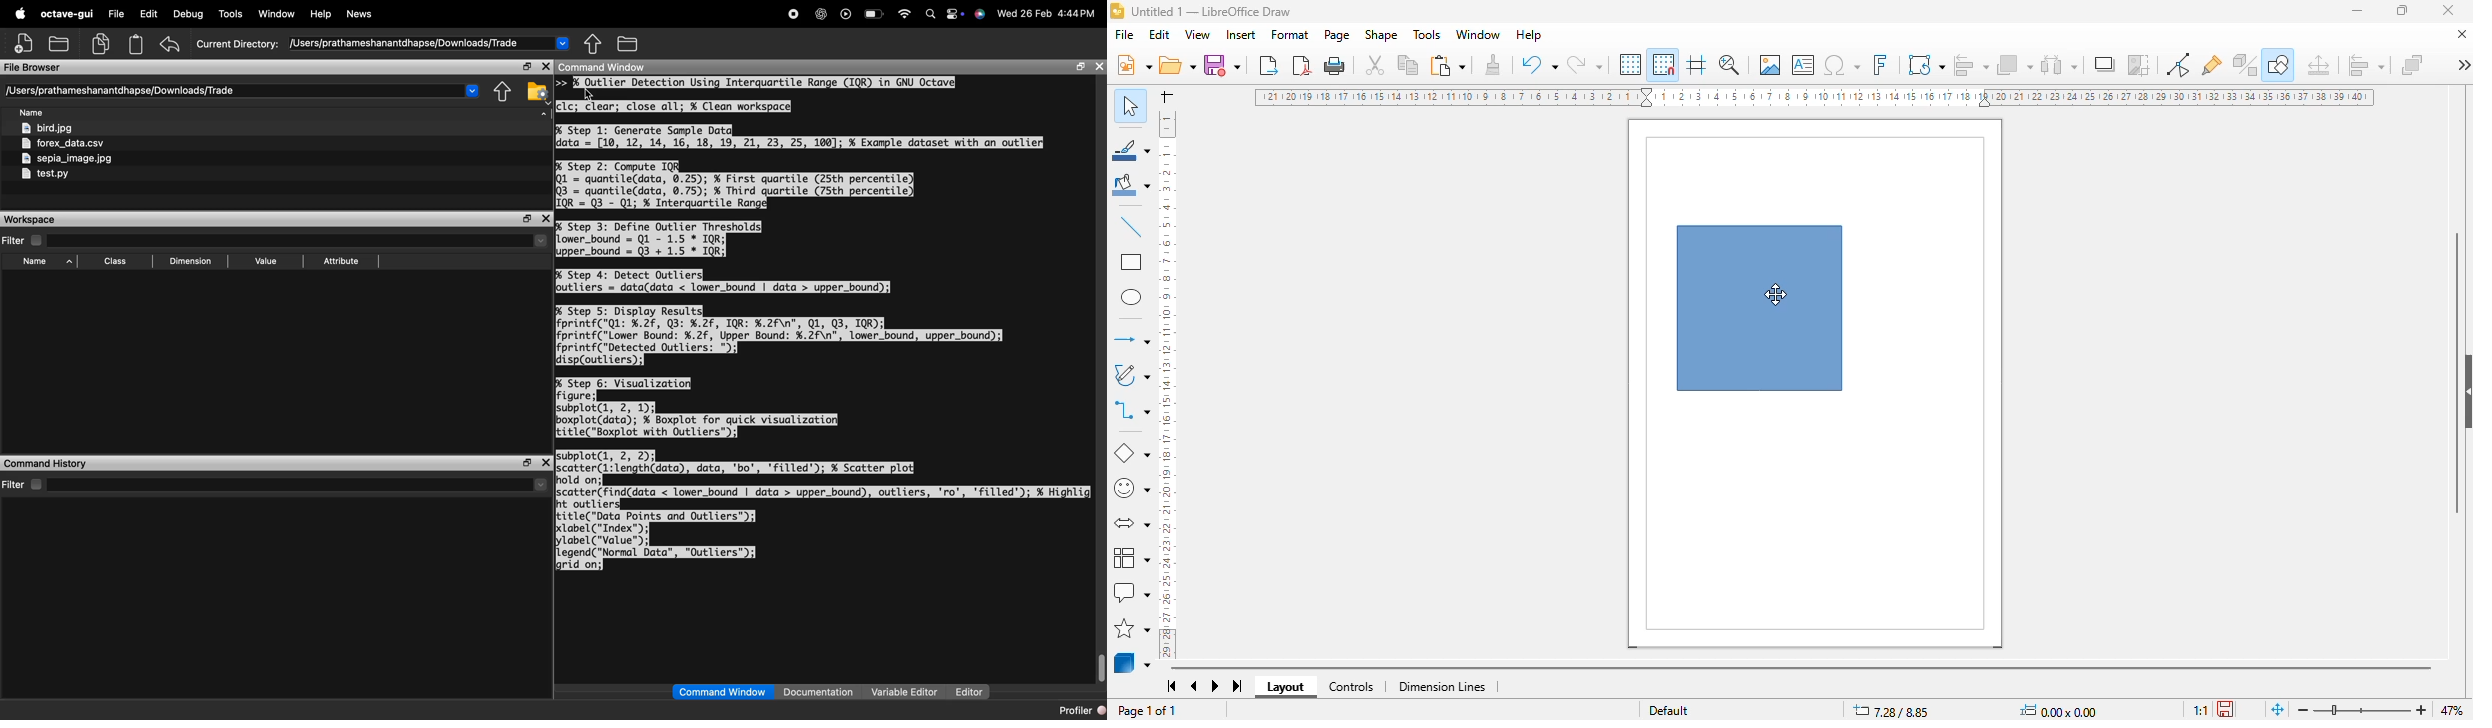 The height and width of the screenshot is (728, 2492). I want to click on transformations, so click(1927, 64).